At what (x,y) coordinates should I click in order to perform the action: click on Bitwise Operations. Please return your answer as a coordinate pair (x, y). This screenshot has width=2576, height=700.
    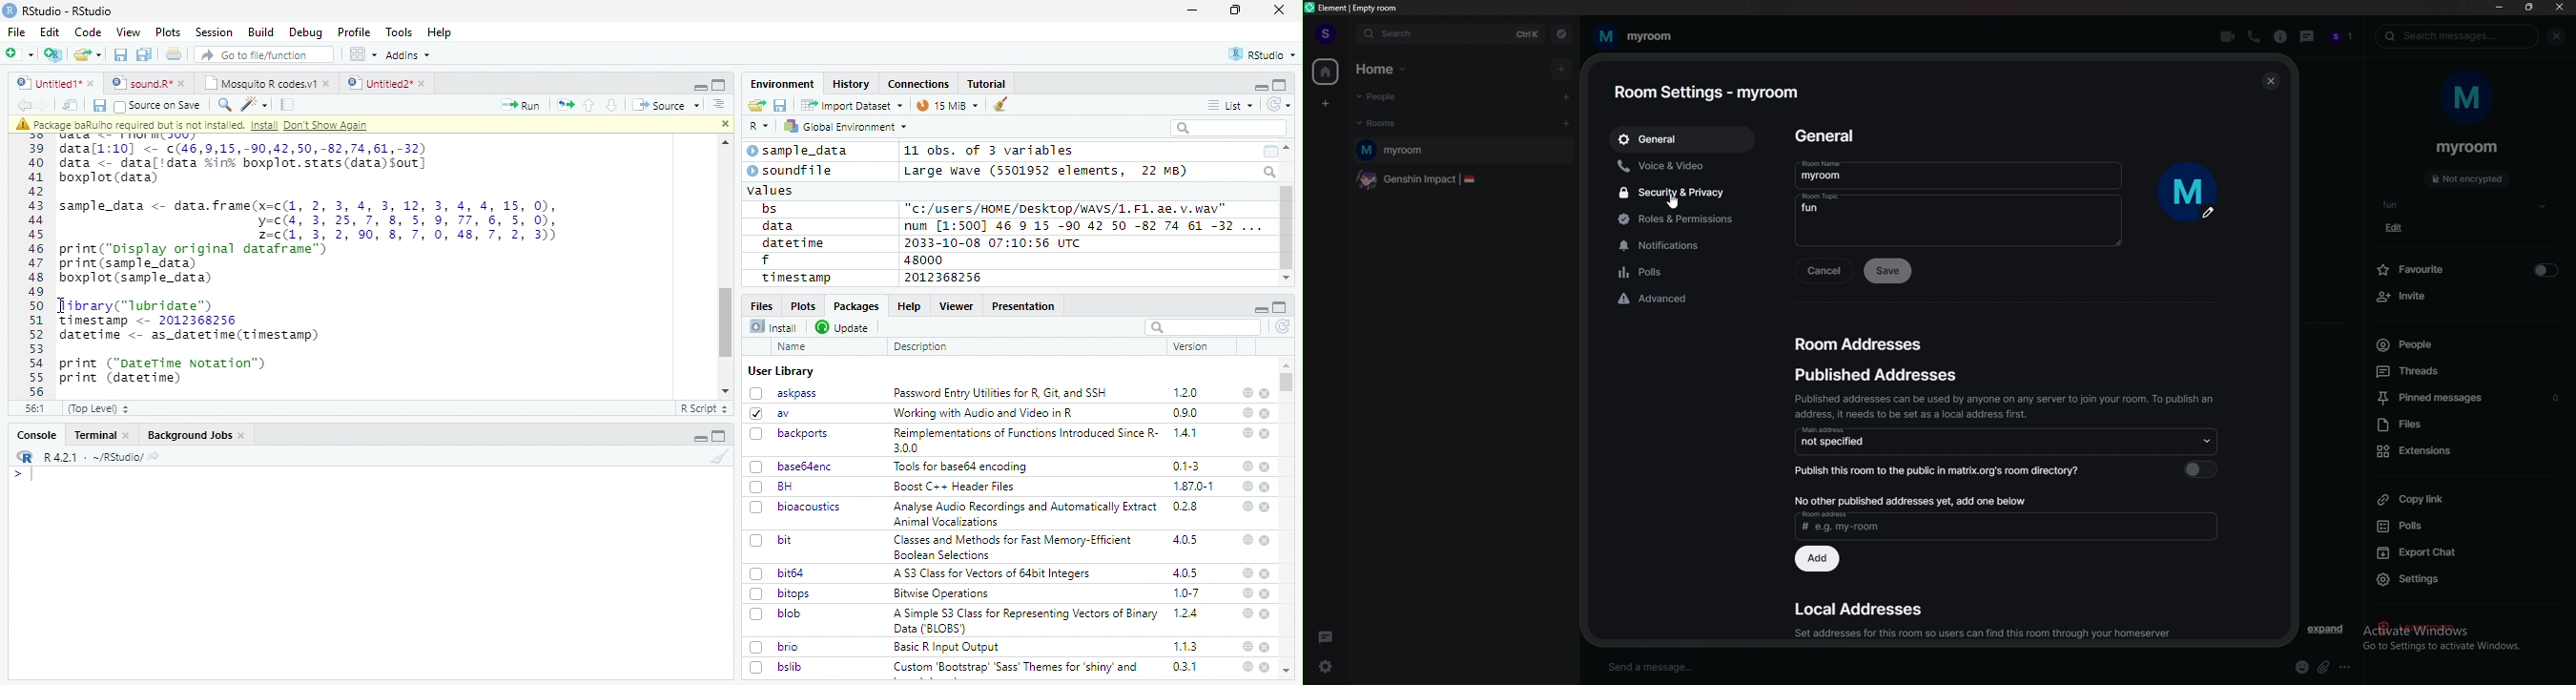
    Looking at the image, I should click on (943, 593).